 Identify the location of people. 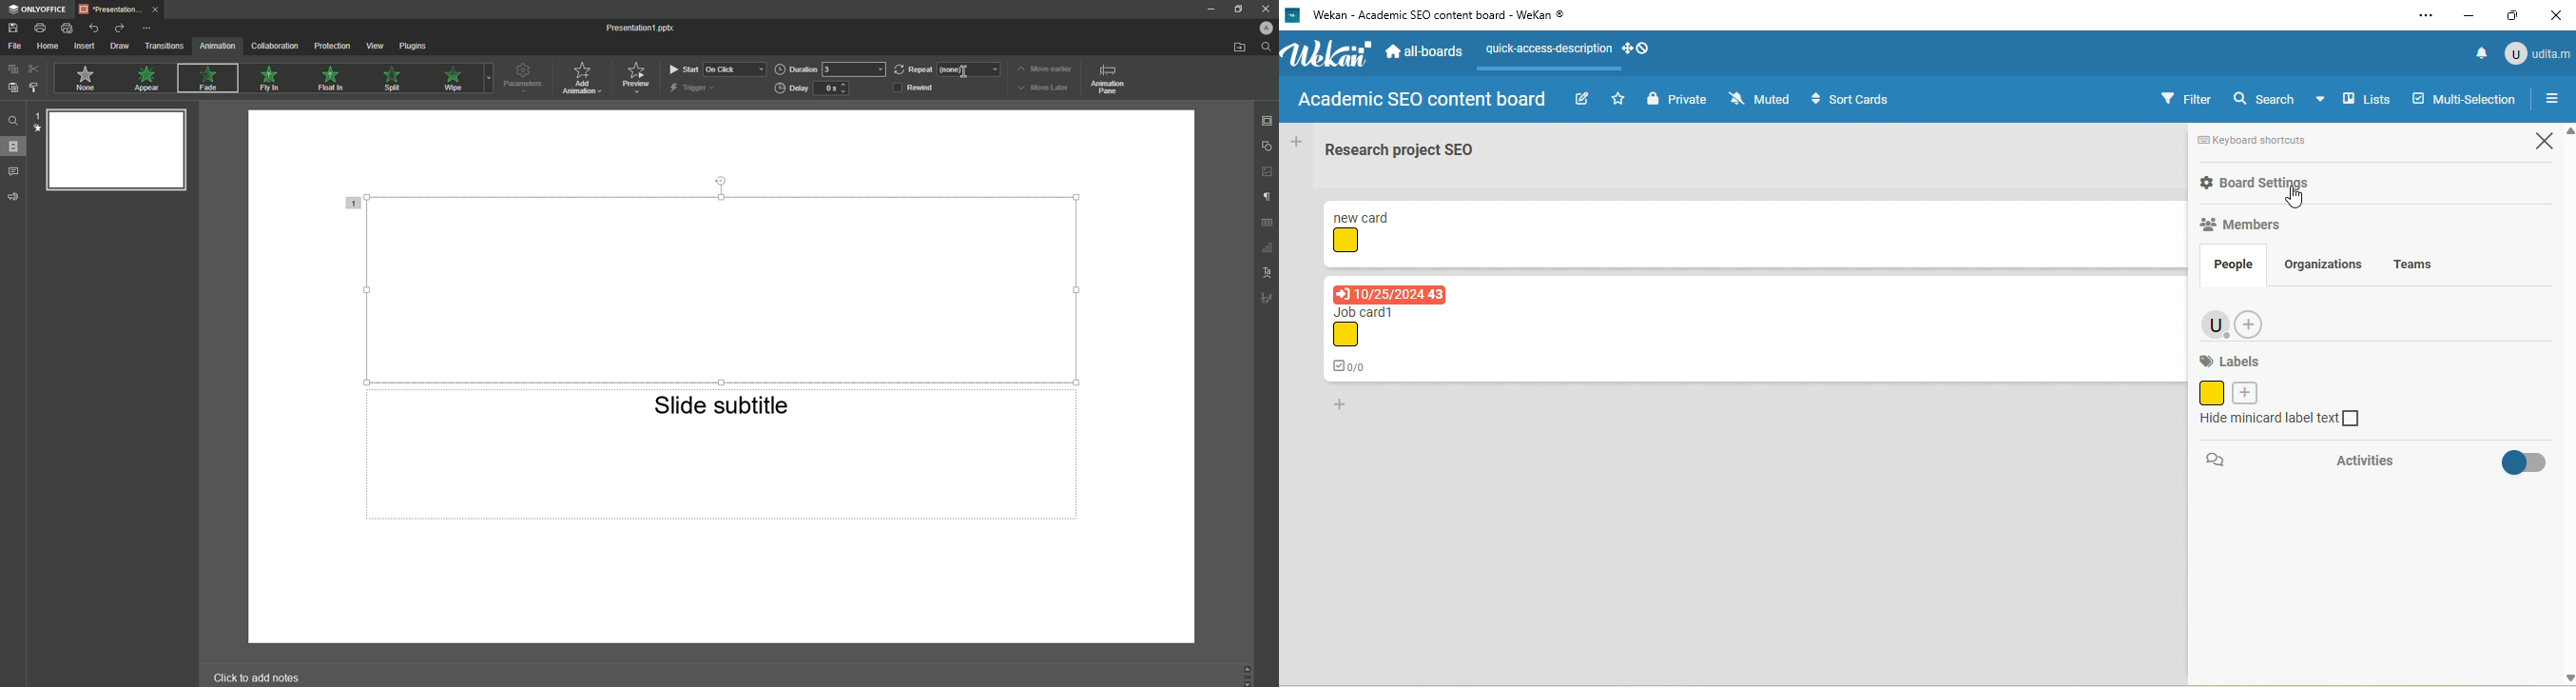
(2234, 267).